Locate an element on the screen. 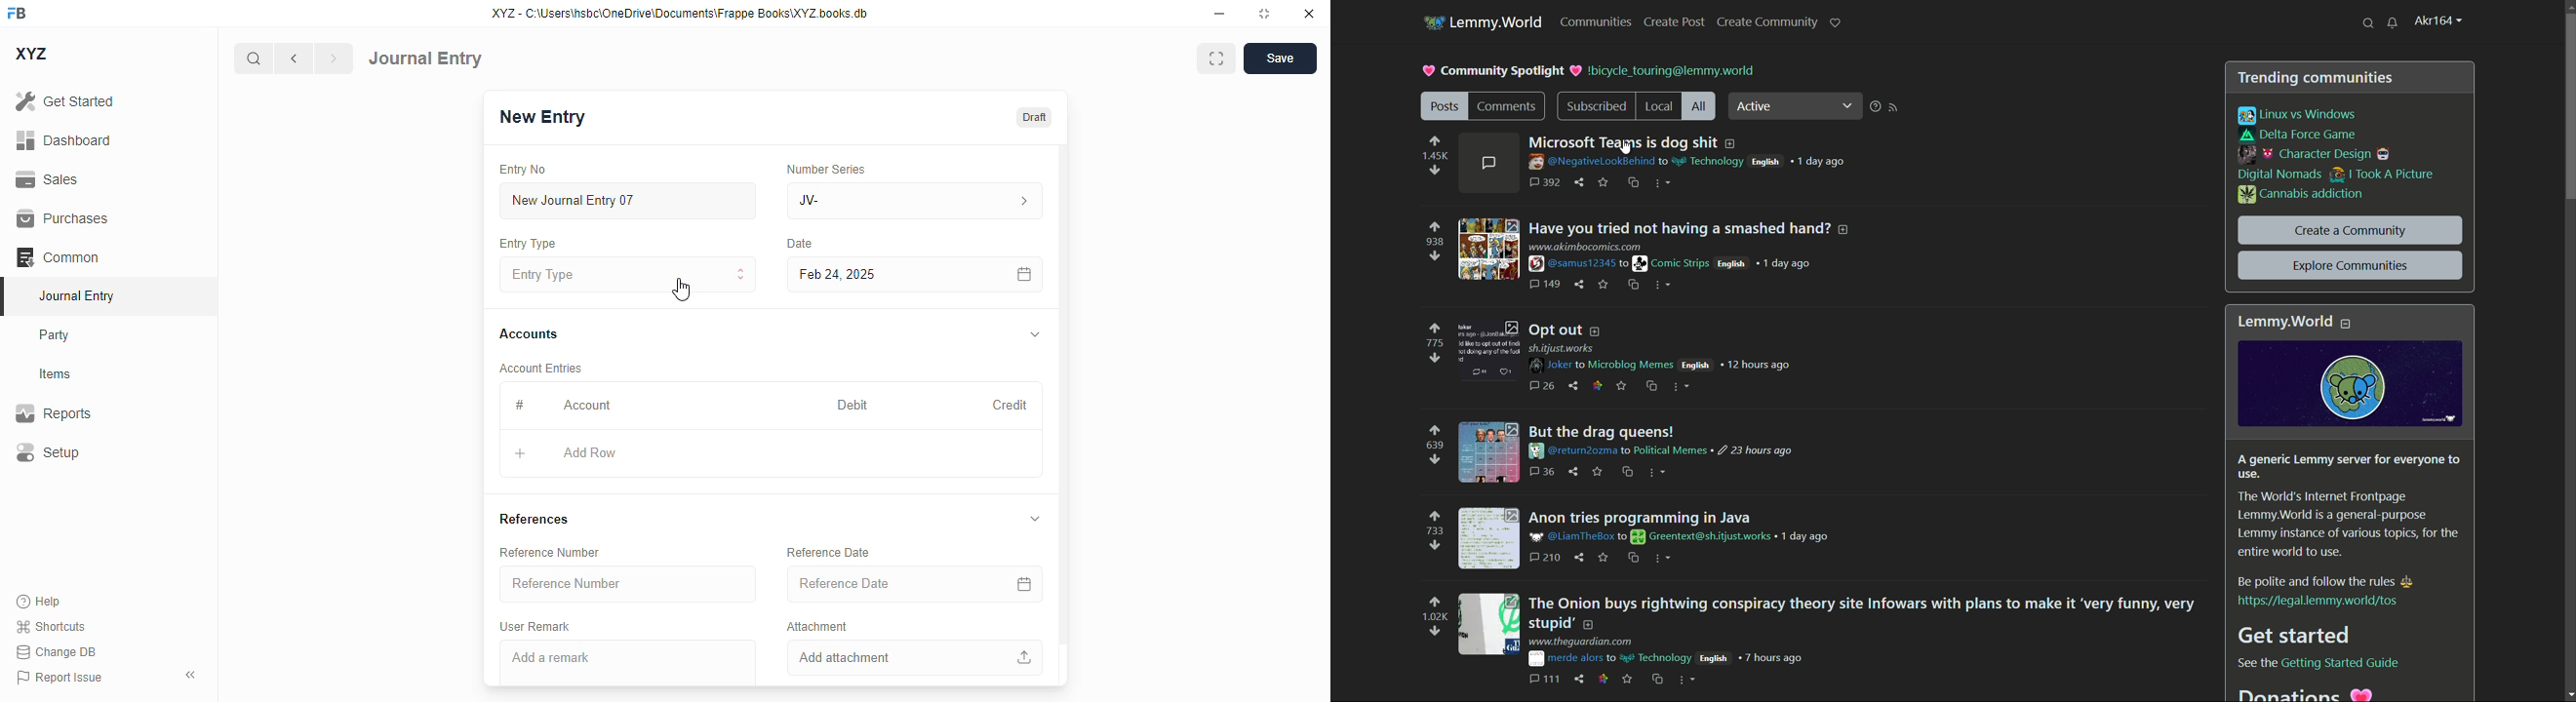  trending communities is located at coordinates (2316, 79).